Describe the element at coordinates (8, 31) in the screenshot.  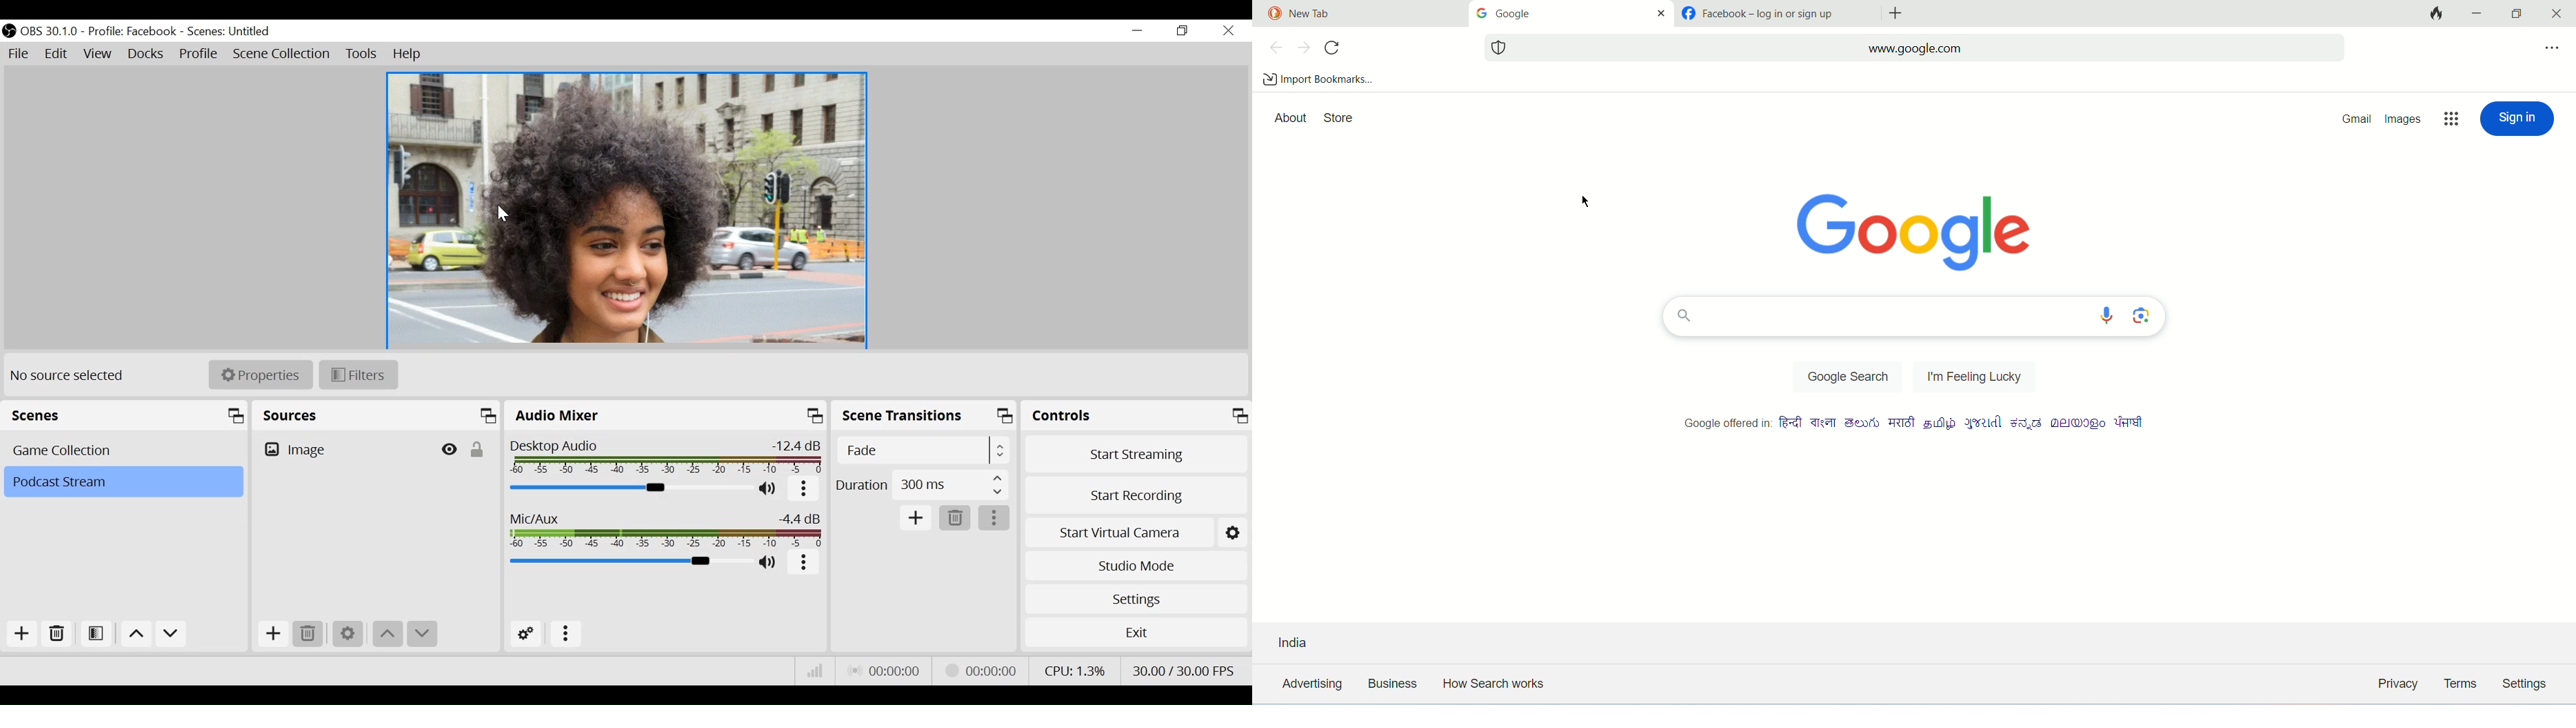
I see `OBS Studio Desktop Icon` at that location.